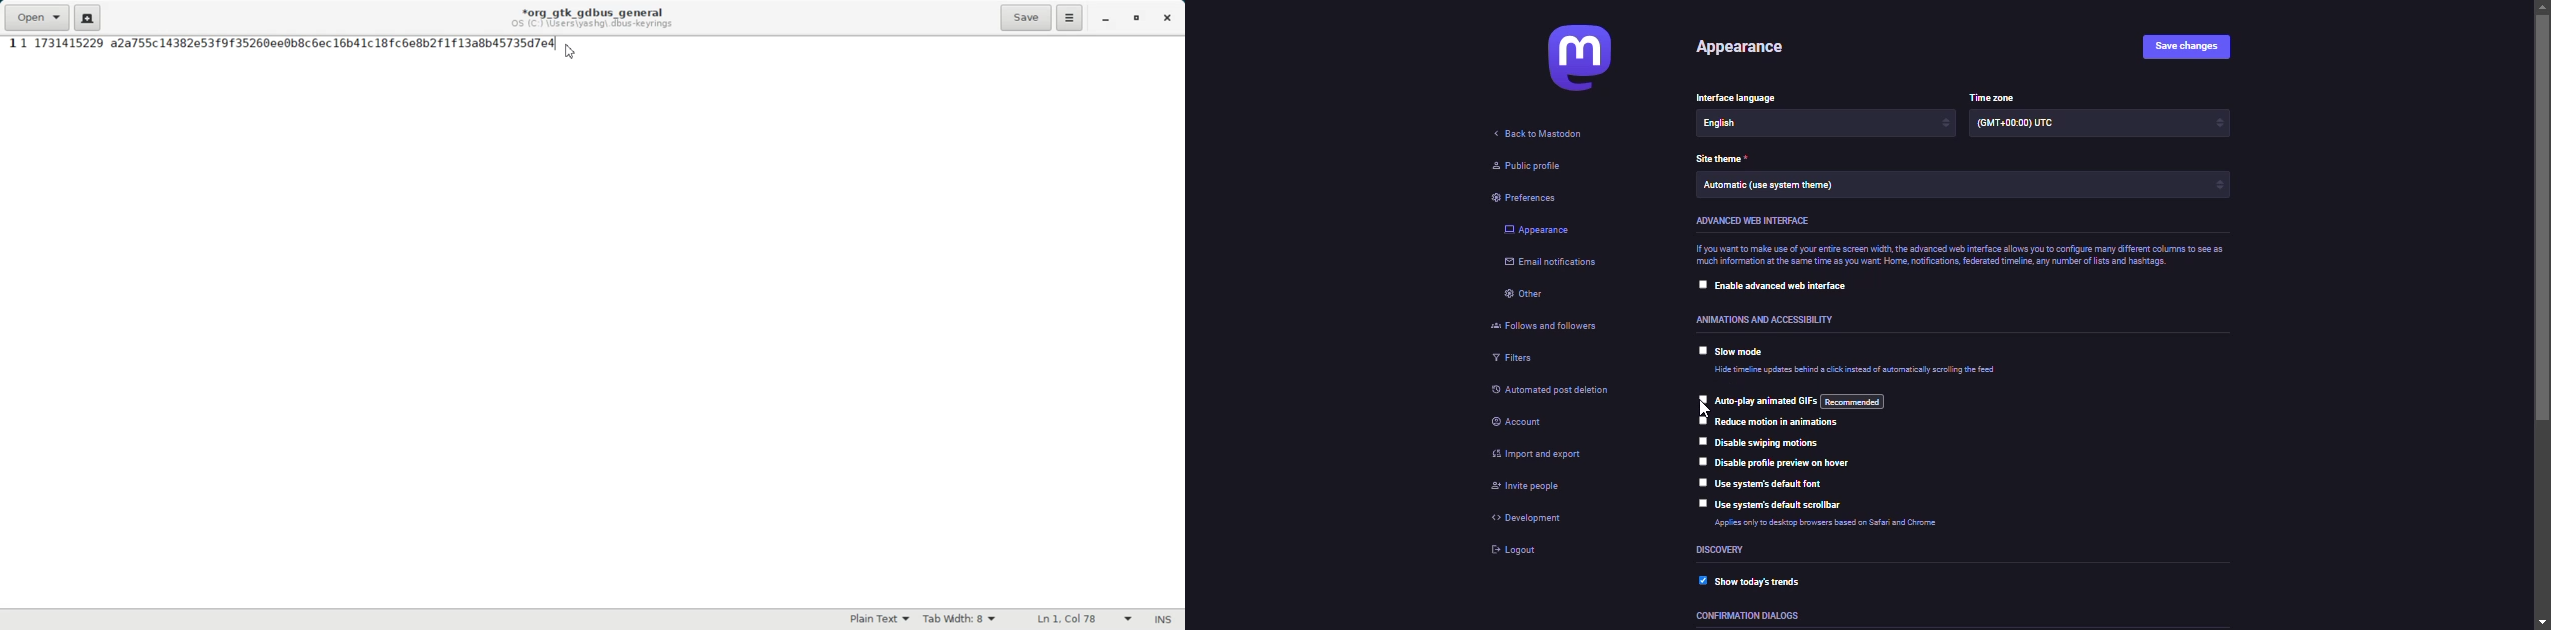 This screenshot has height=644, width=2576. What do you see at coordinates (1527, 517) in the screenshot?
I see `development` at bounding box center [1527, 517].